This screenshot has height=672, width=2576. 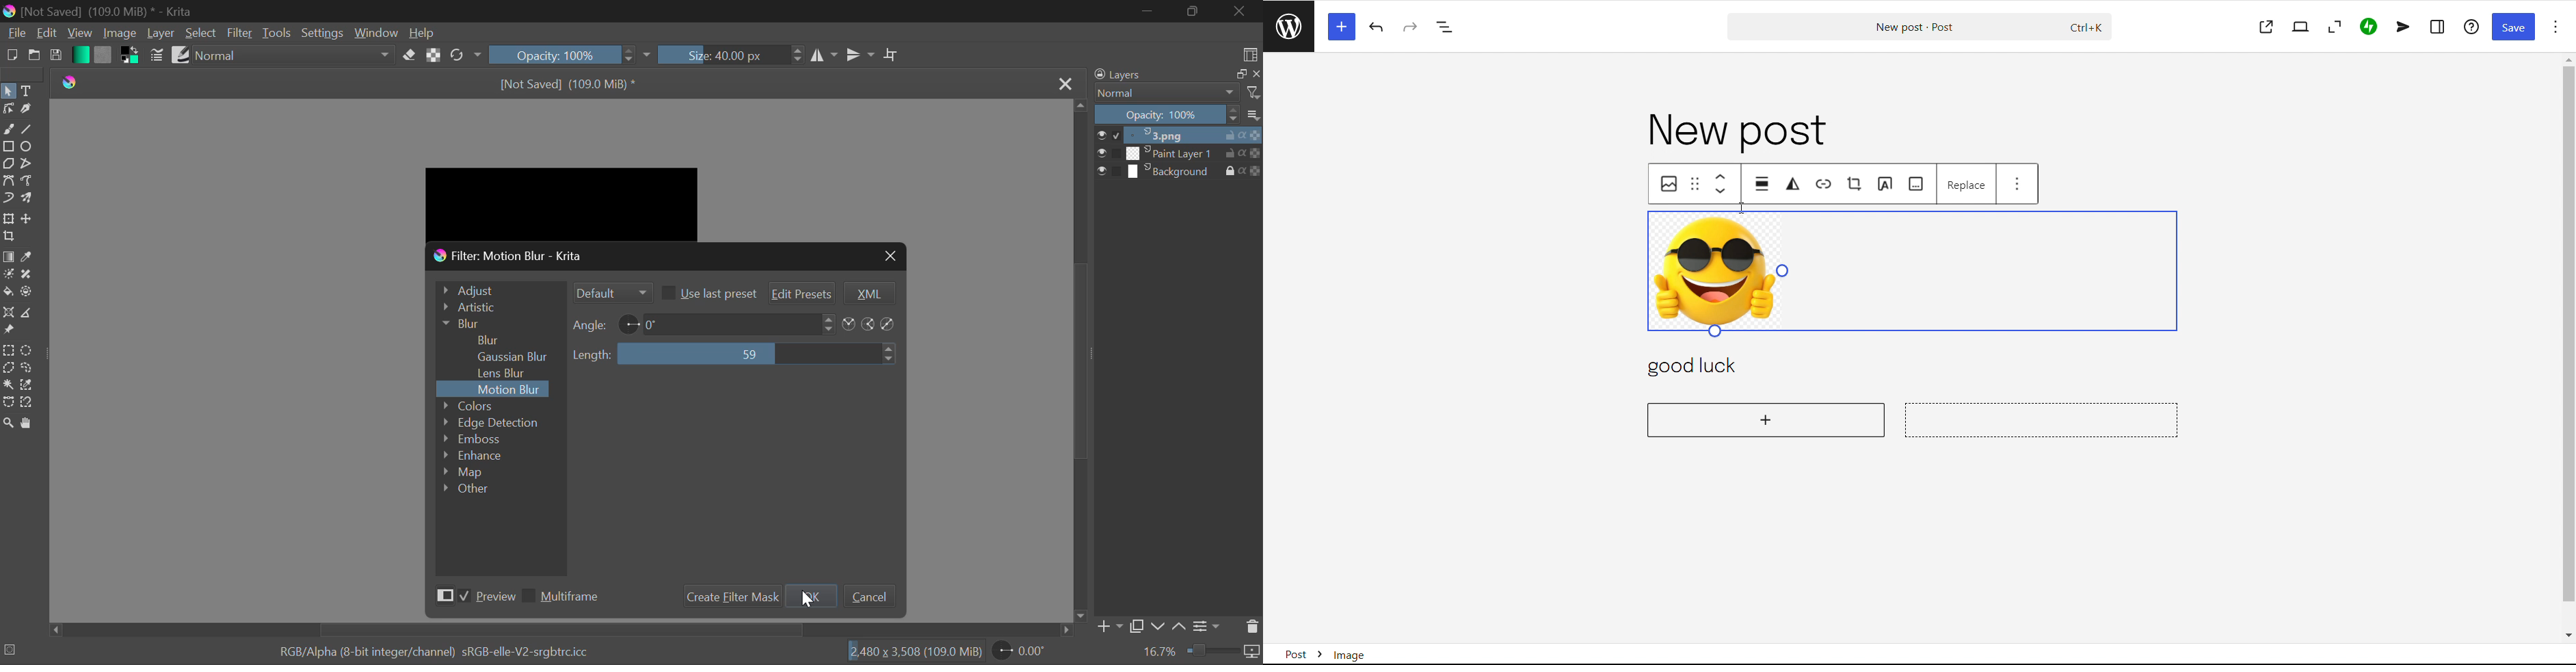 What do you see at coordinates (29, 218) in the screenshot?
I see `Move Layer` at bounding box center [29, 218].